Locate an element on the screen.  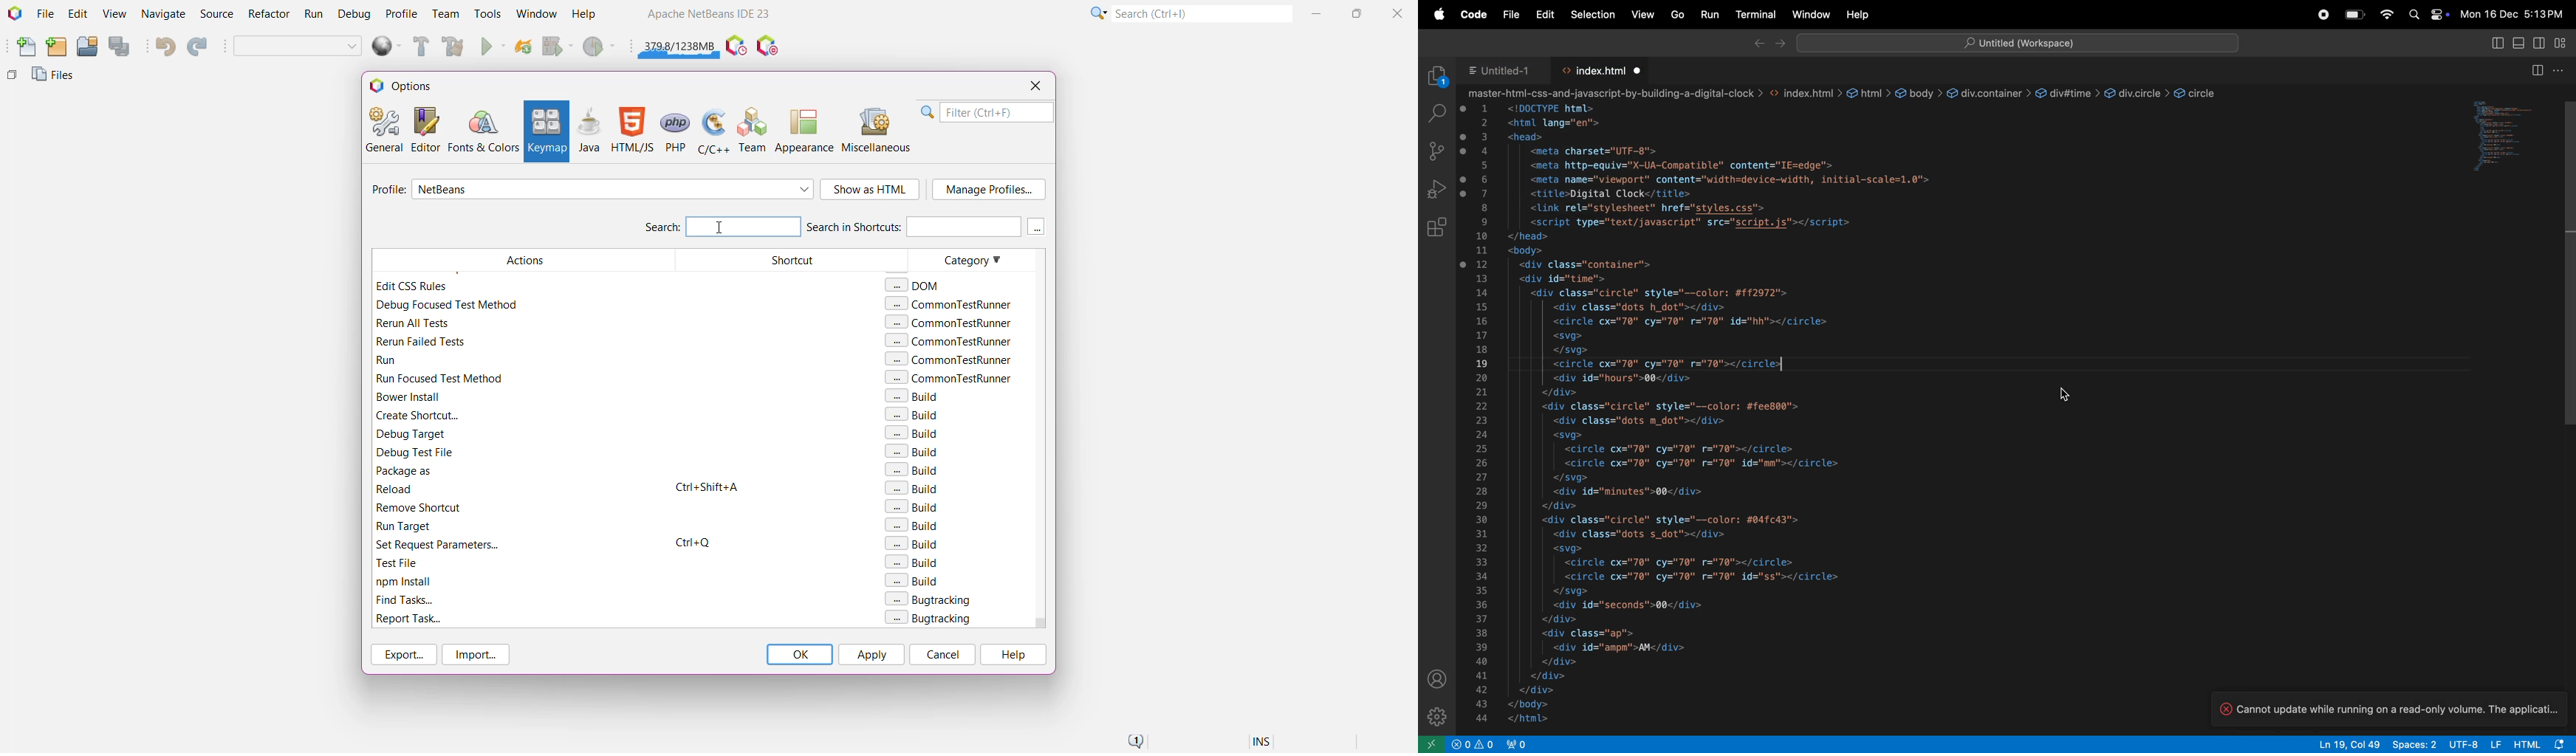
run is located at coordinates (1709, 15).